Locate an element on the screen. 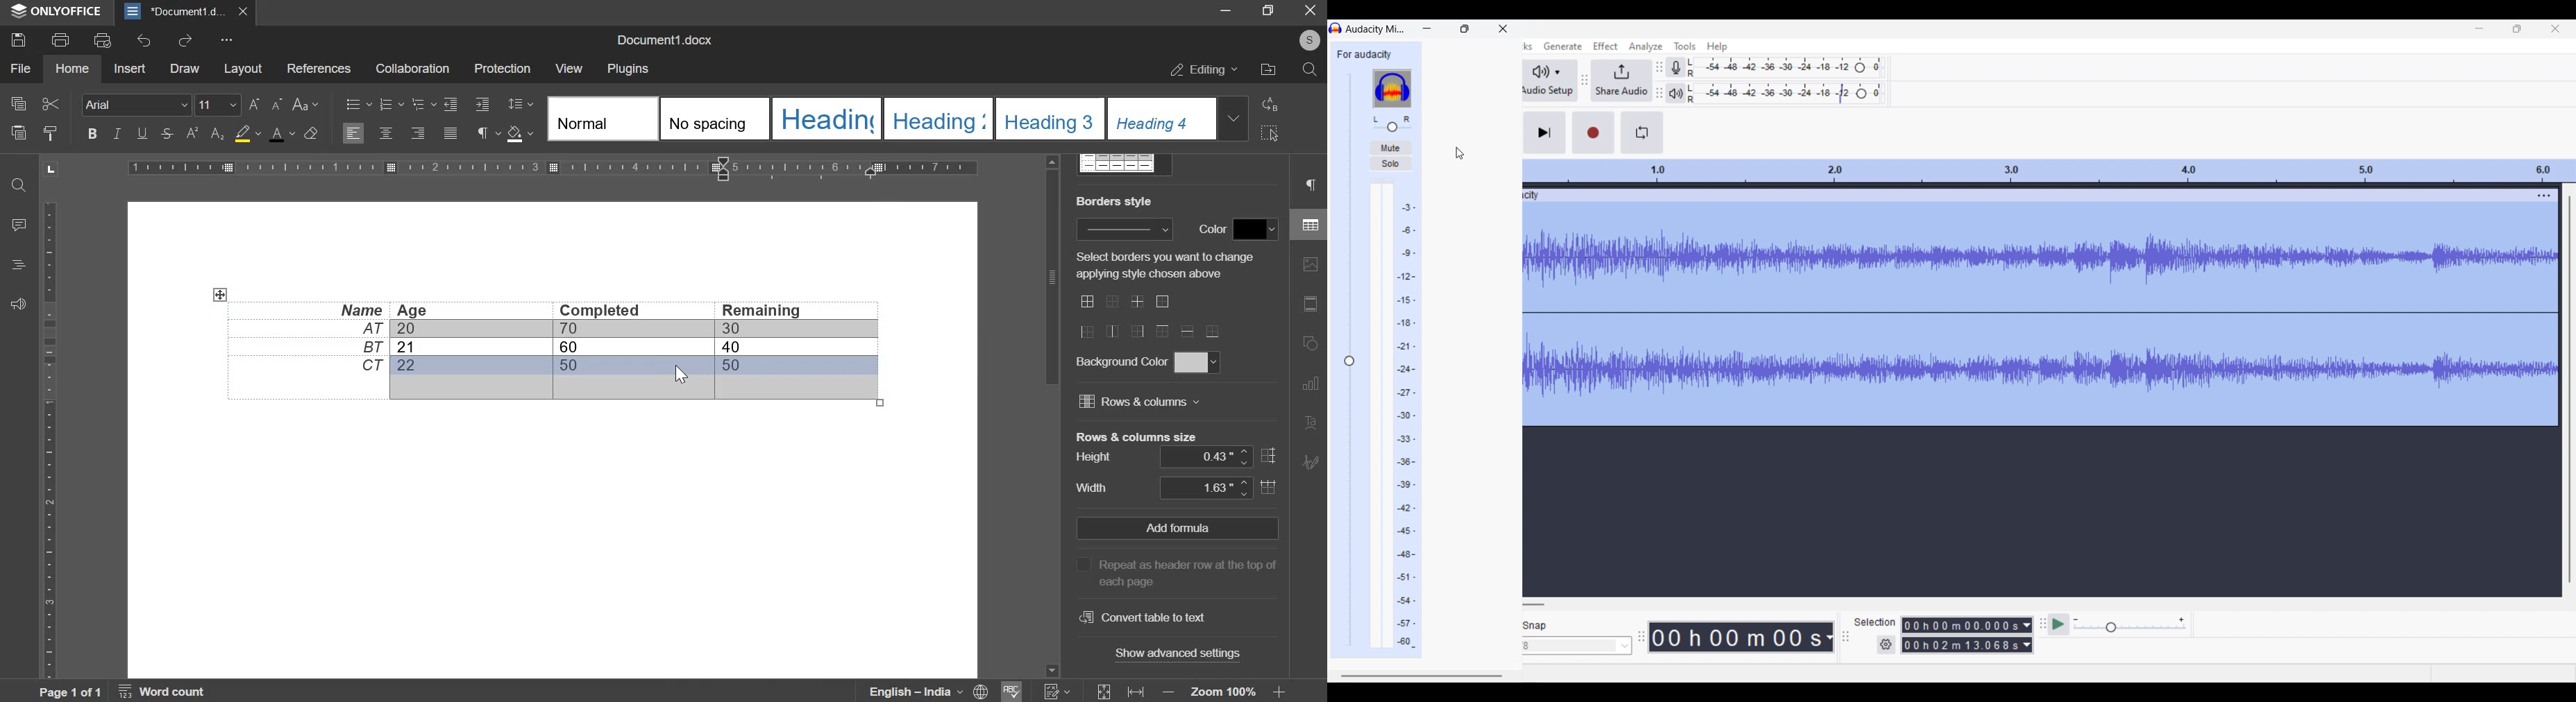  Volume slider is located at coordinates (1349, 359).